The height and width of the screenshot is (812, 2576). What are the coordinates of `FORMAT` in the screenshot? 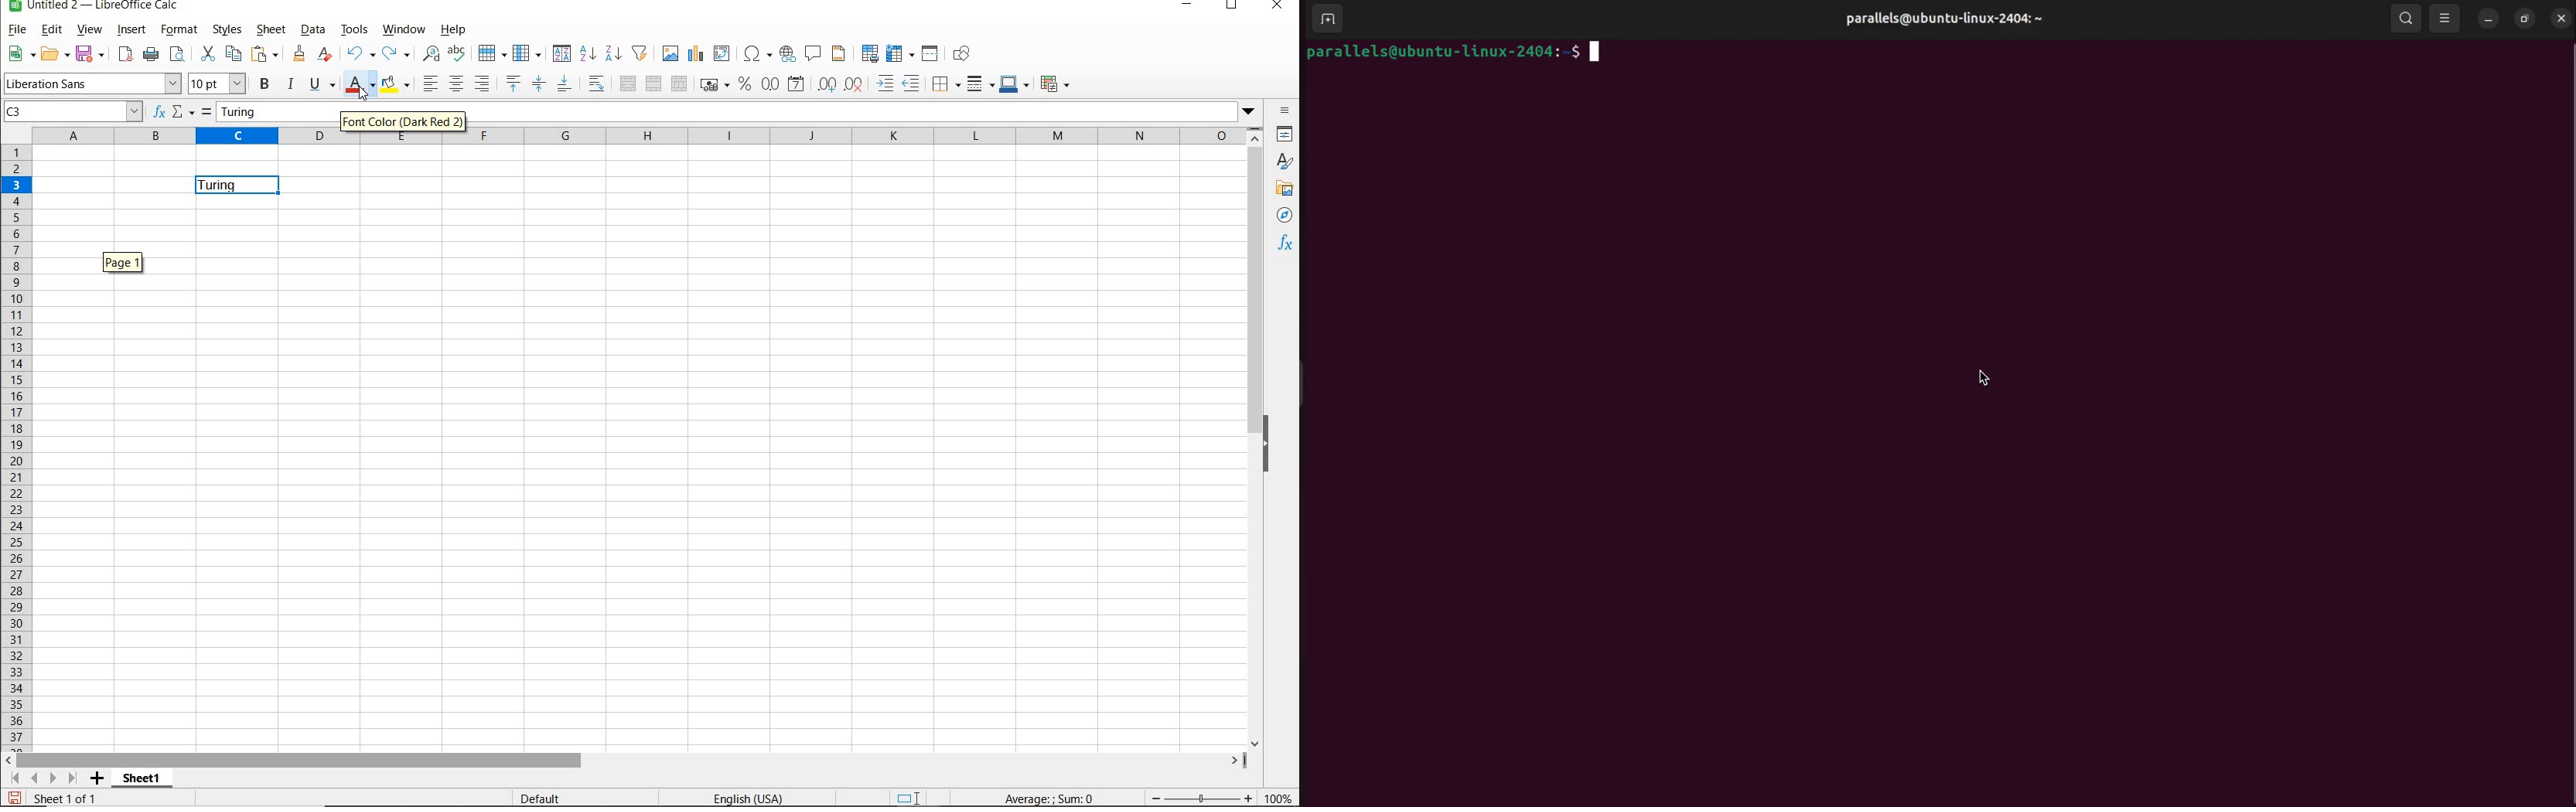 It's located at (179, 30).